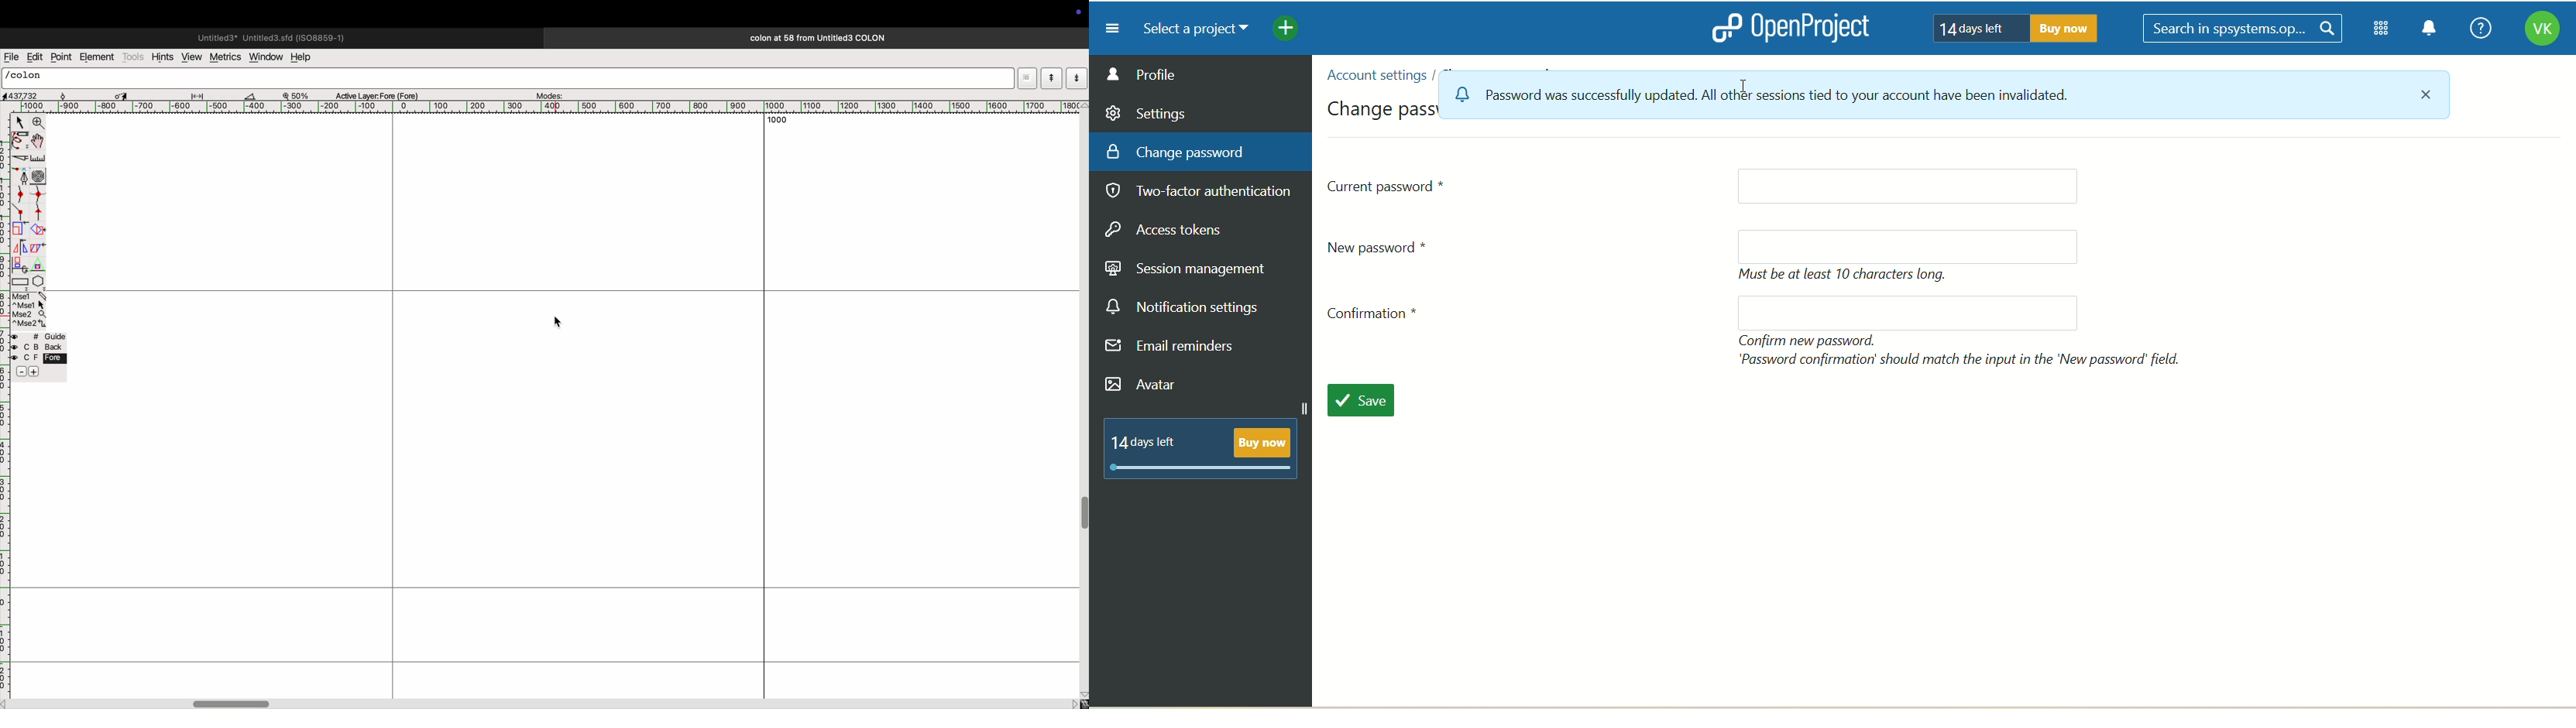 This screenshot has width=2576, height=728. Describe the element at coordinates (270, 36) in the screenshot. I see `untitled page` at that location.